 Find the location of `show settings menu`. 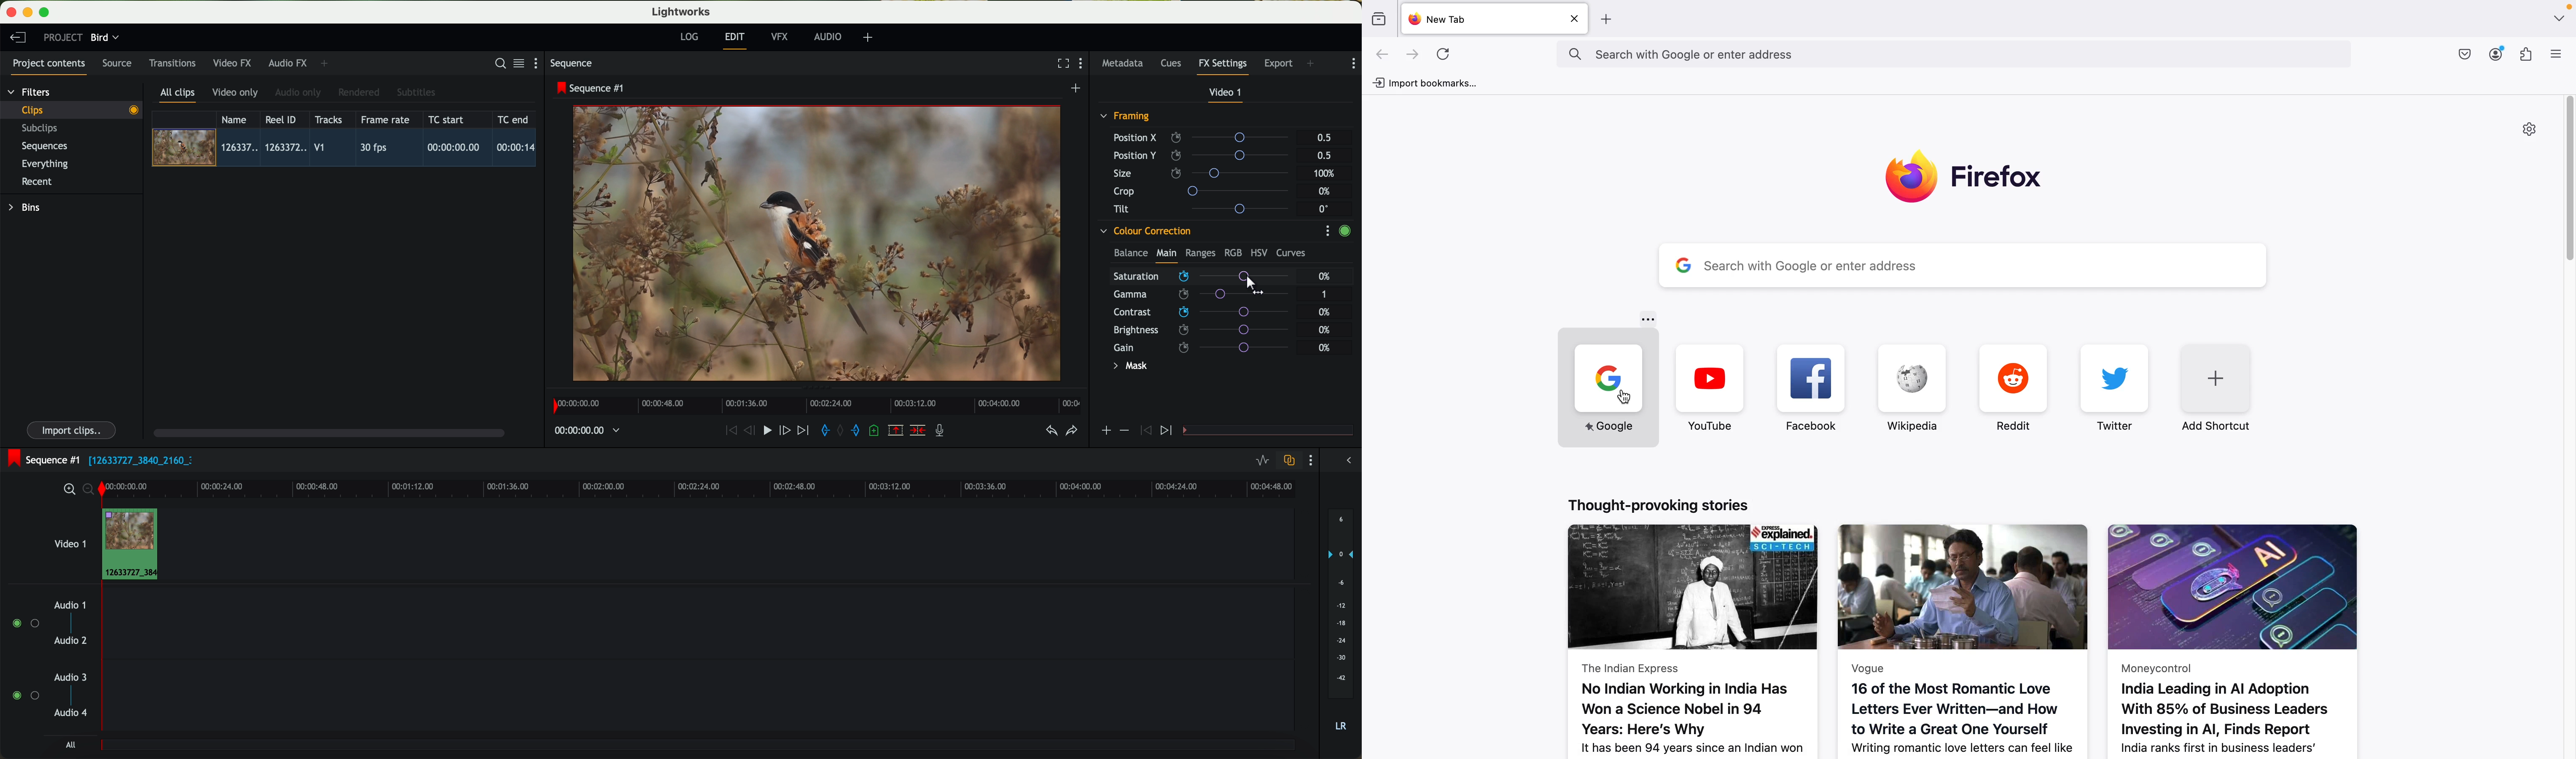

show settings menu is located at coordinates (540, 63).